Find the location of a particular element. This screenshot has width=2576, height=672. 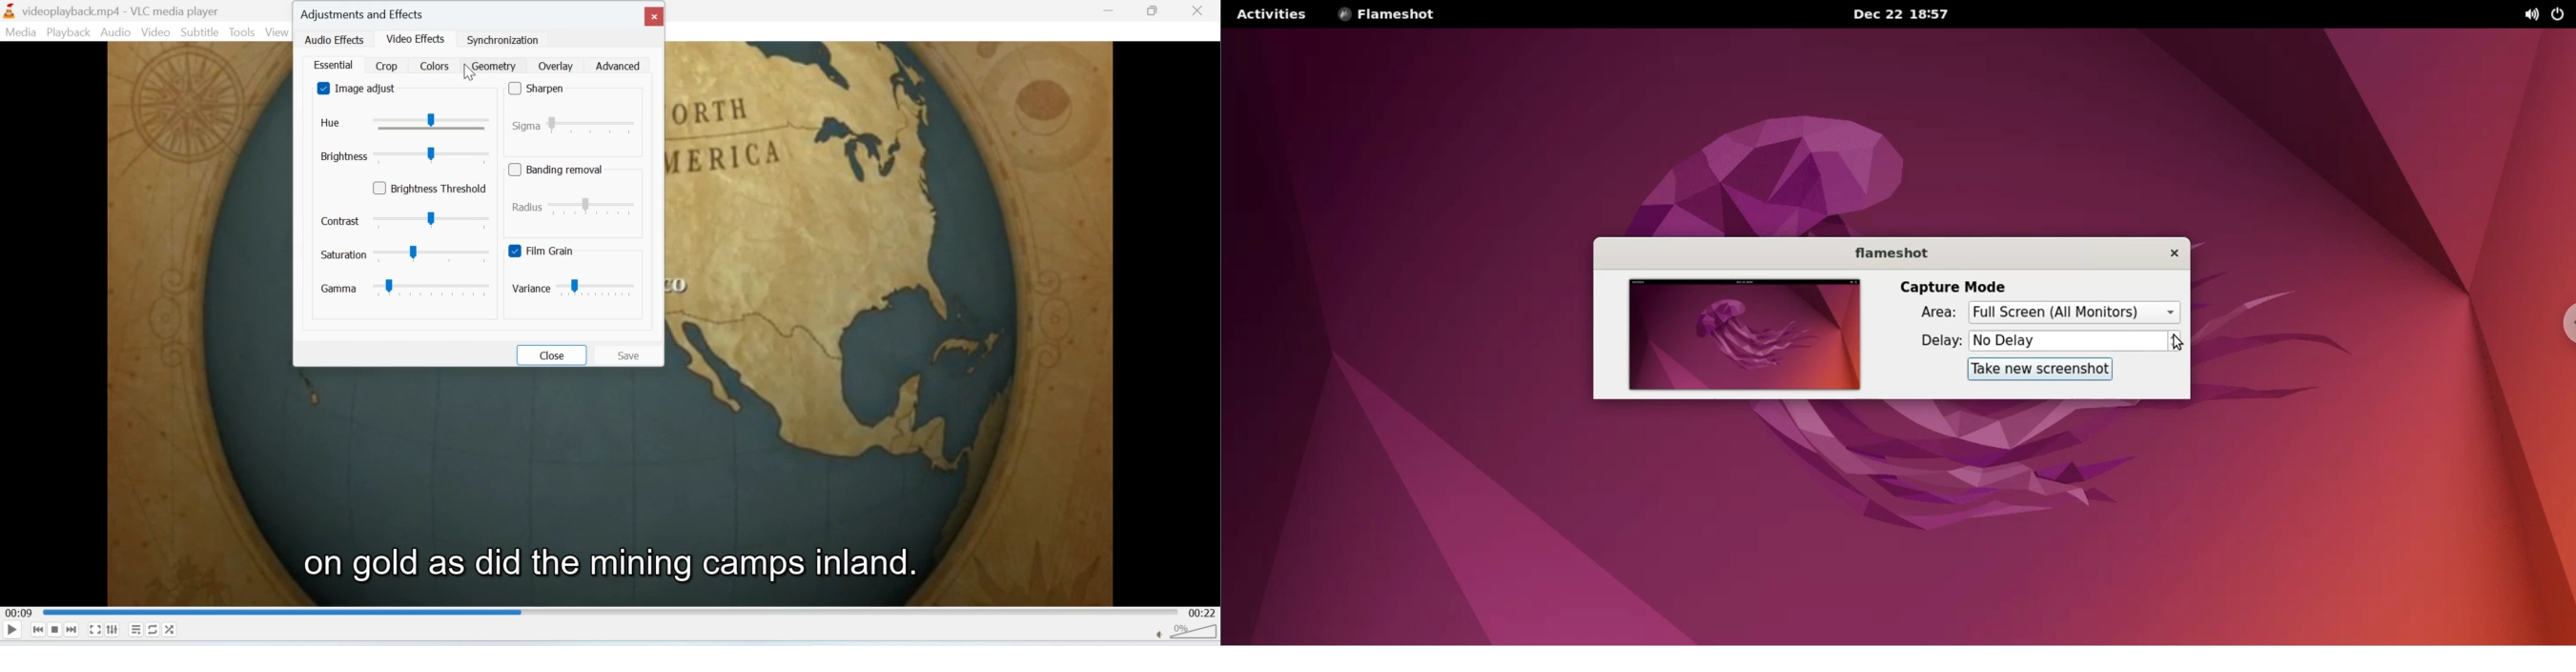

close is located at coordinates (555, 356).